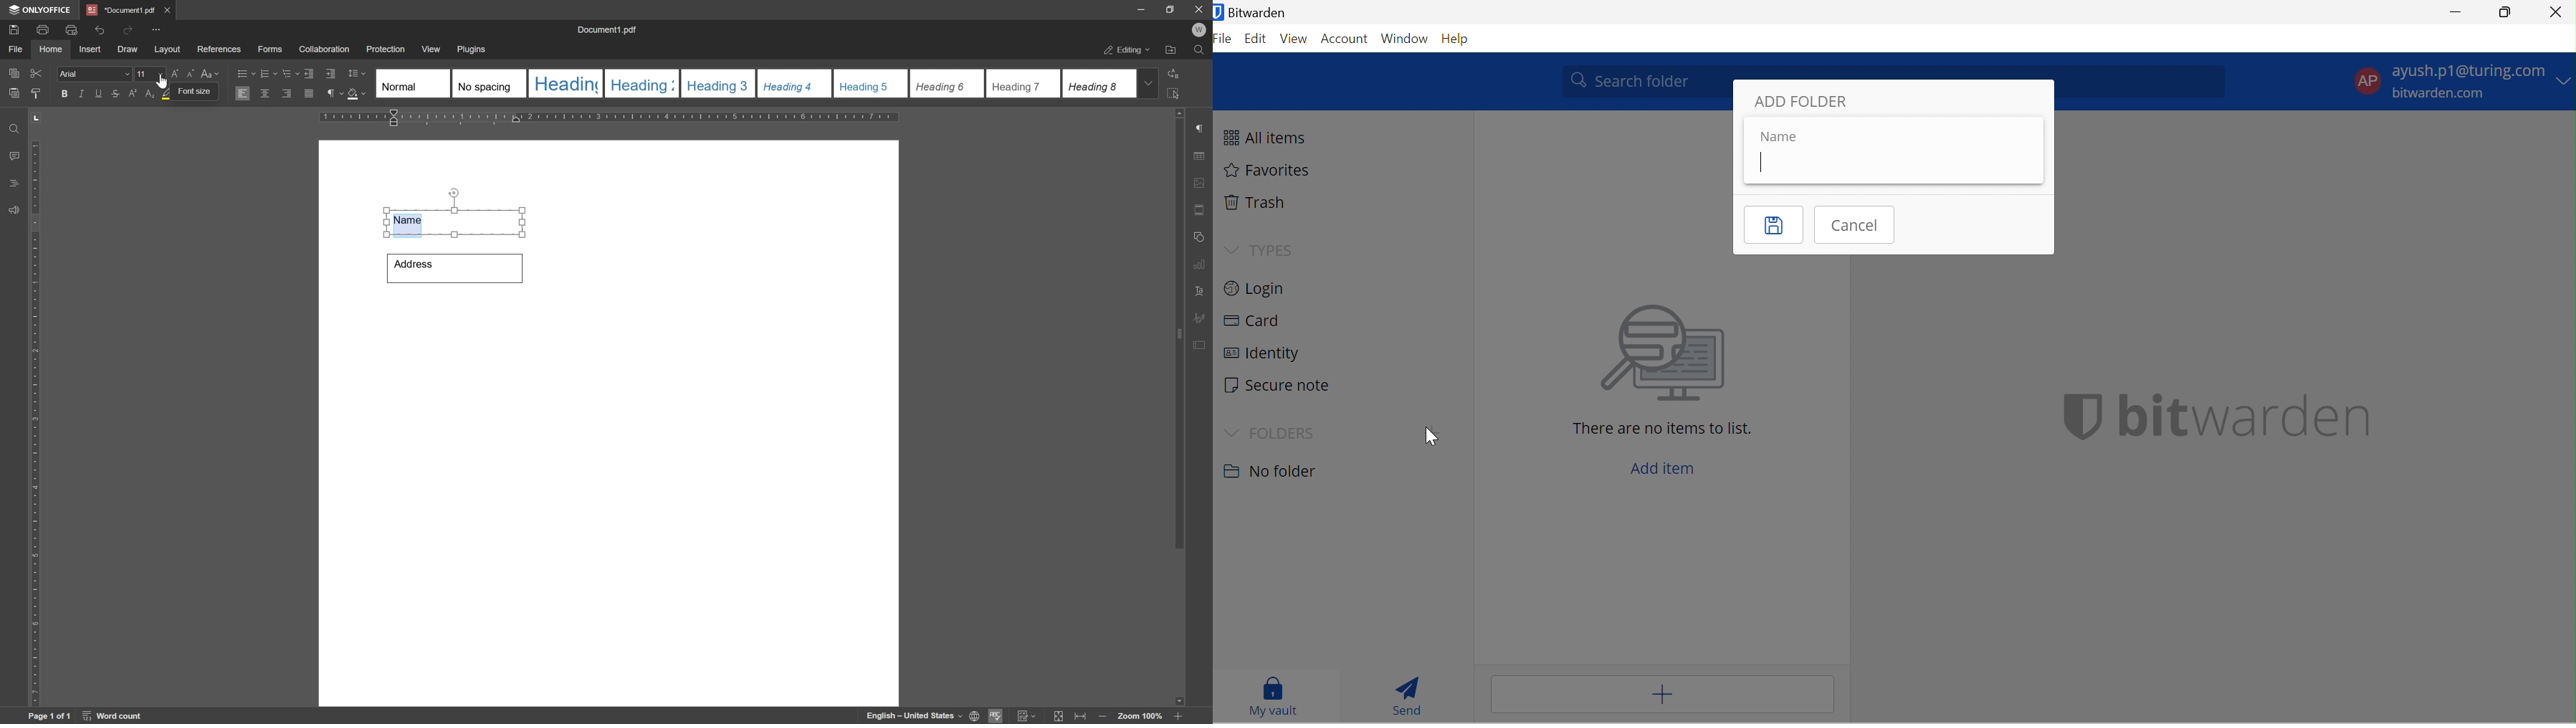  Describe the element at coordinates (1230, 432) in the screenshot. I see `Drop Down` at that location.